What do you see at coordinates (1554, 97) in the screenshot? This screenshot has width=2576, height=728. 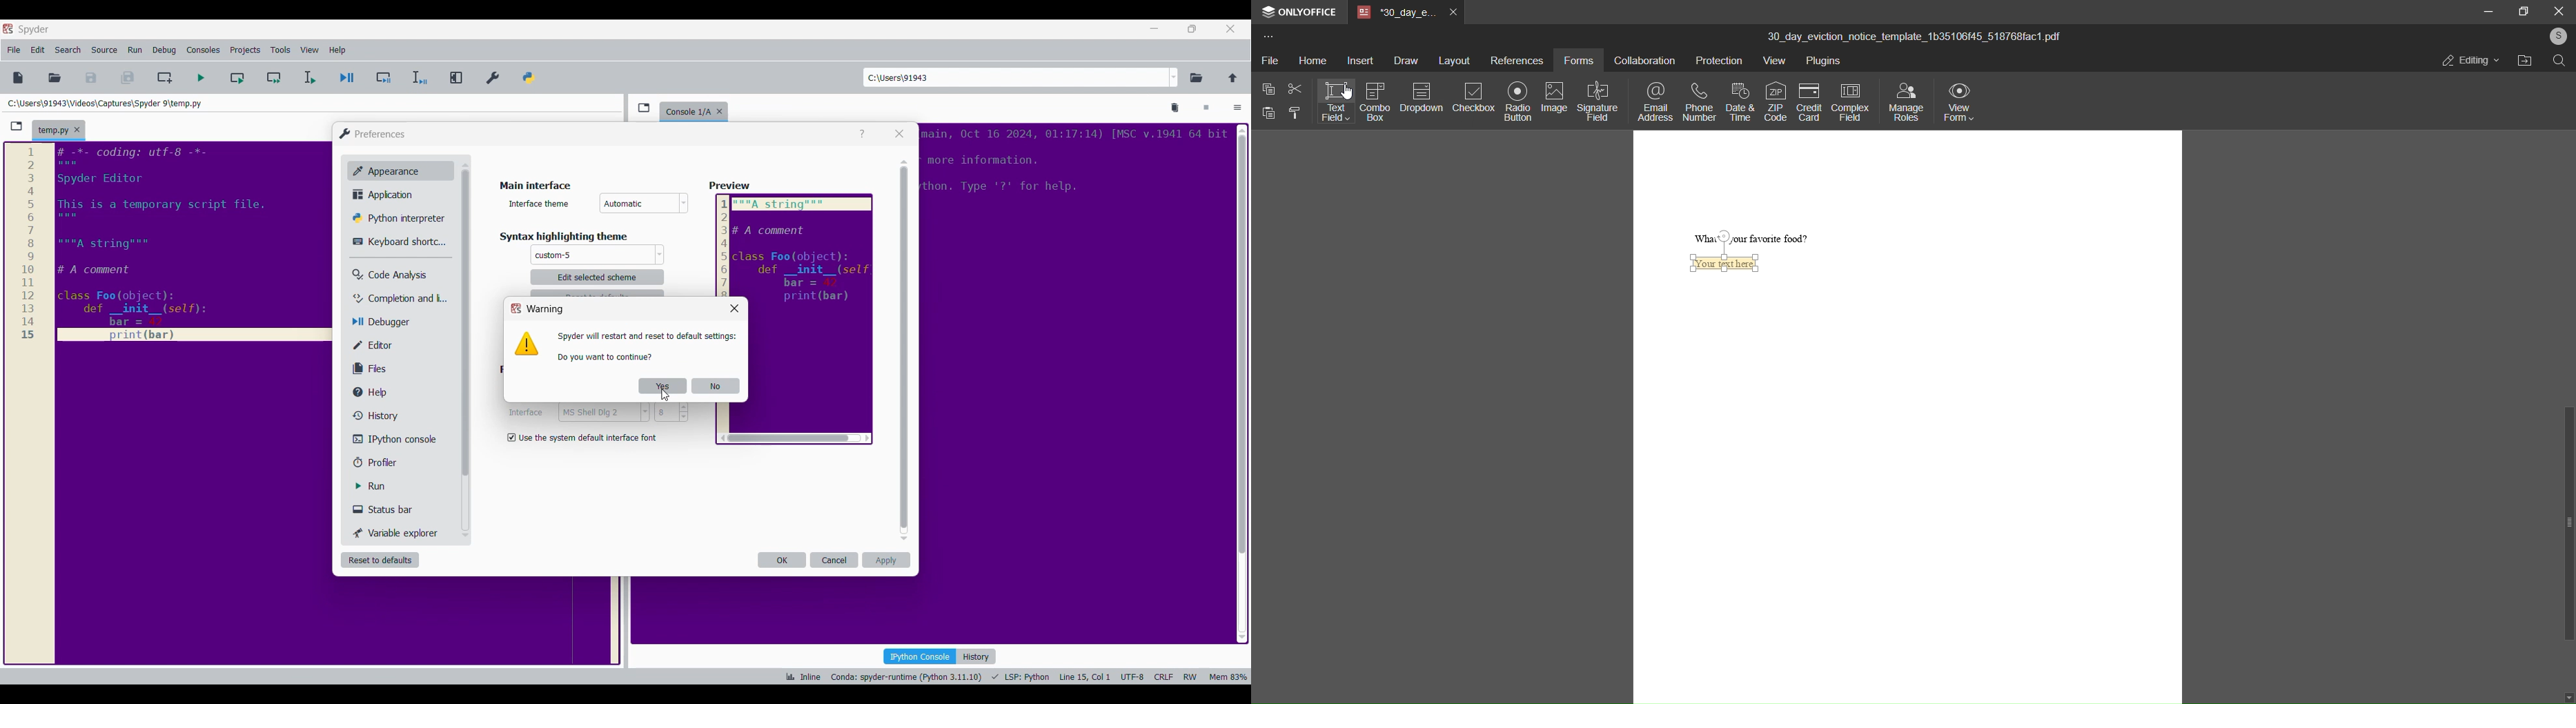 I see `image` at bounding box center [1554, 97].